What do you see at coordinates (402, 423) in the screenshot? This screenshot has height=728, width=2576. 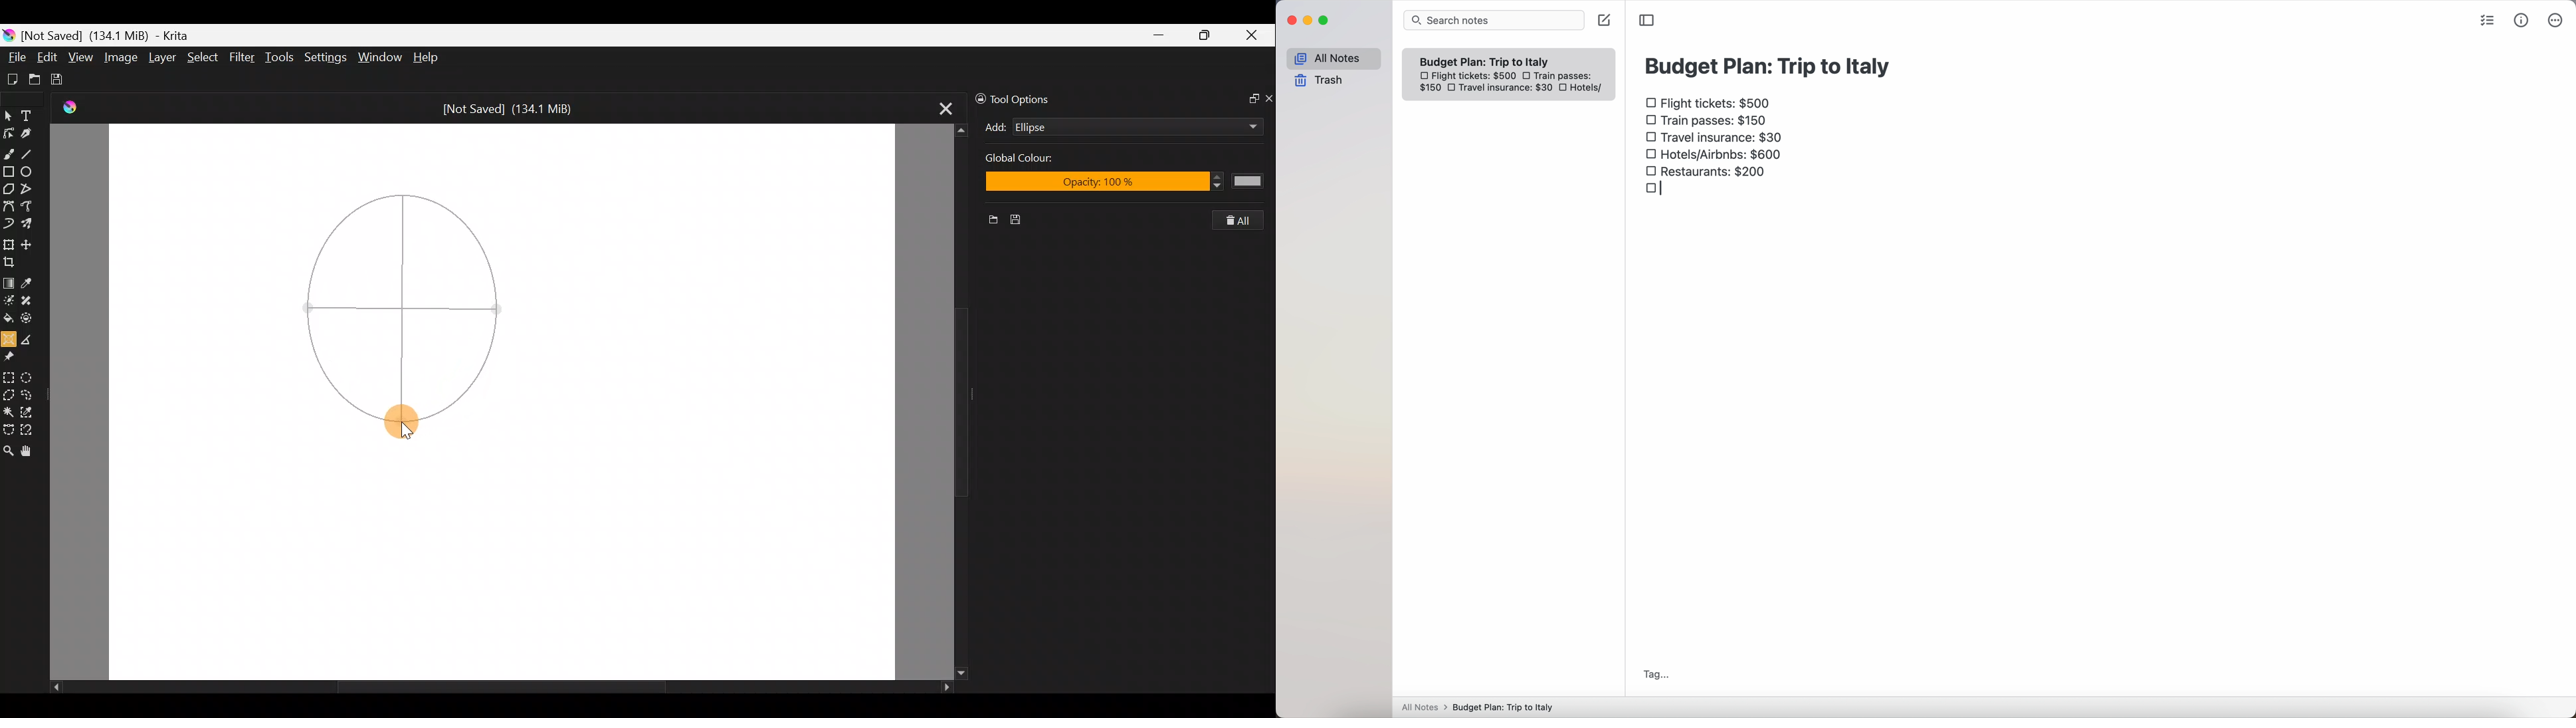 I see `Cursor on ellipse` at bounding box center [402, 423].